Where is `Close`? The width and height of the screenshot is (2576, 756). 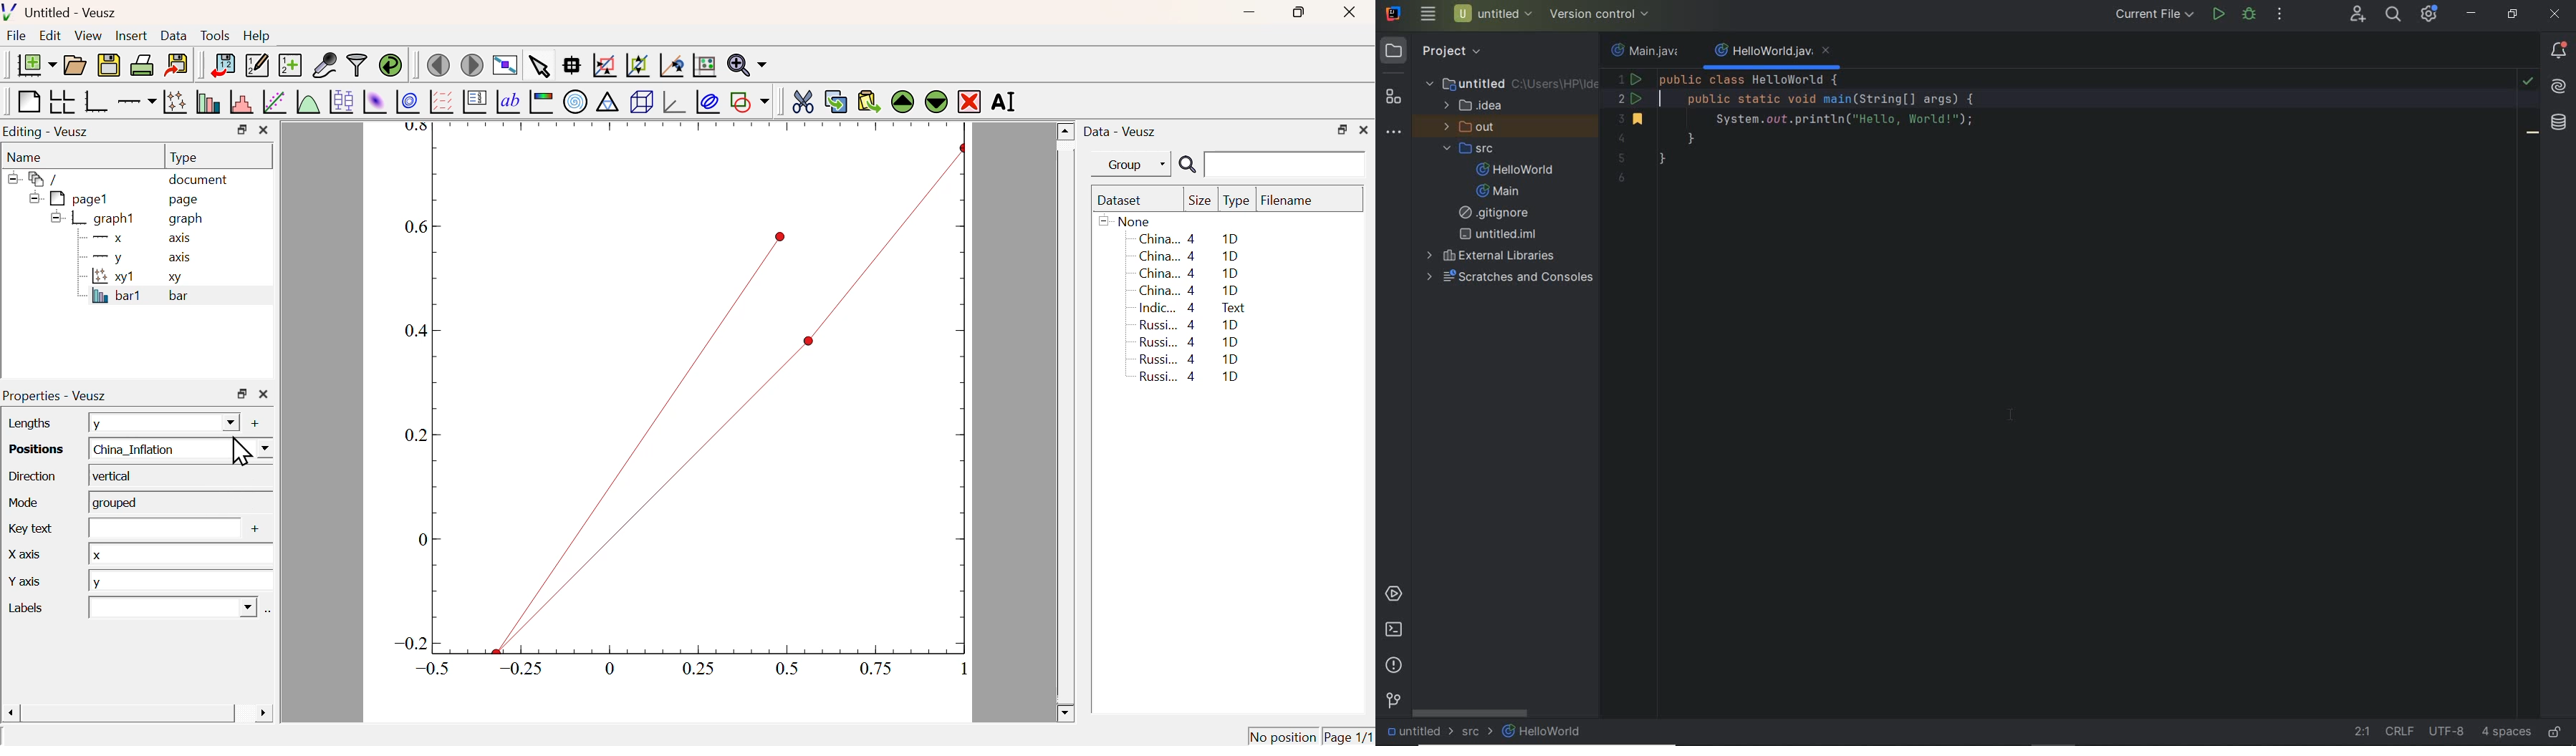 Close is located at coordinates (264, 395).